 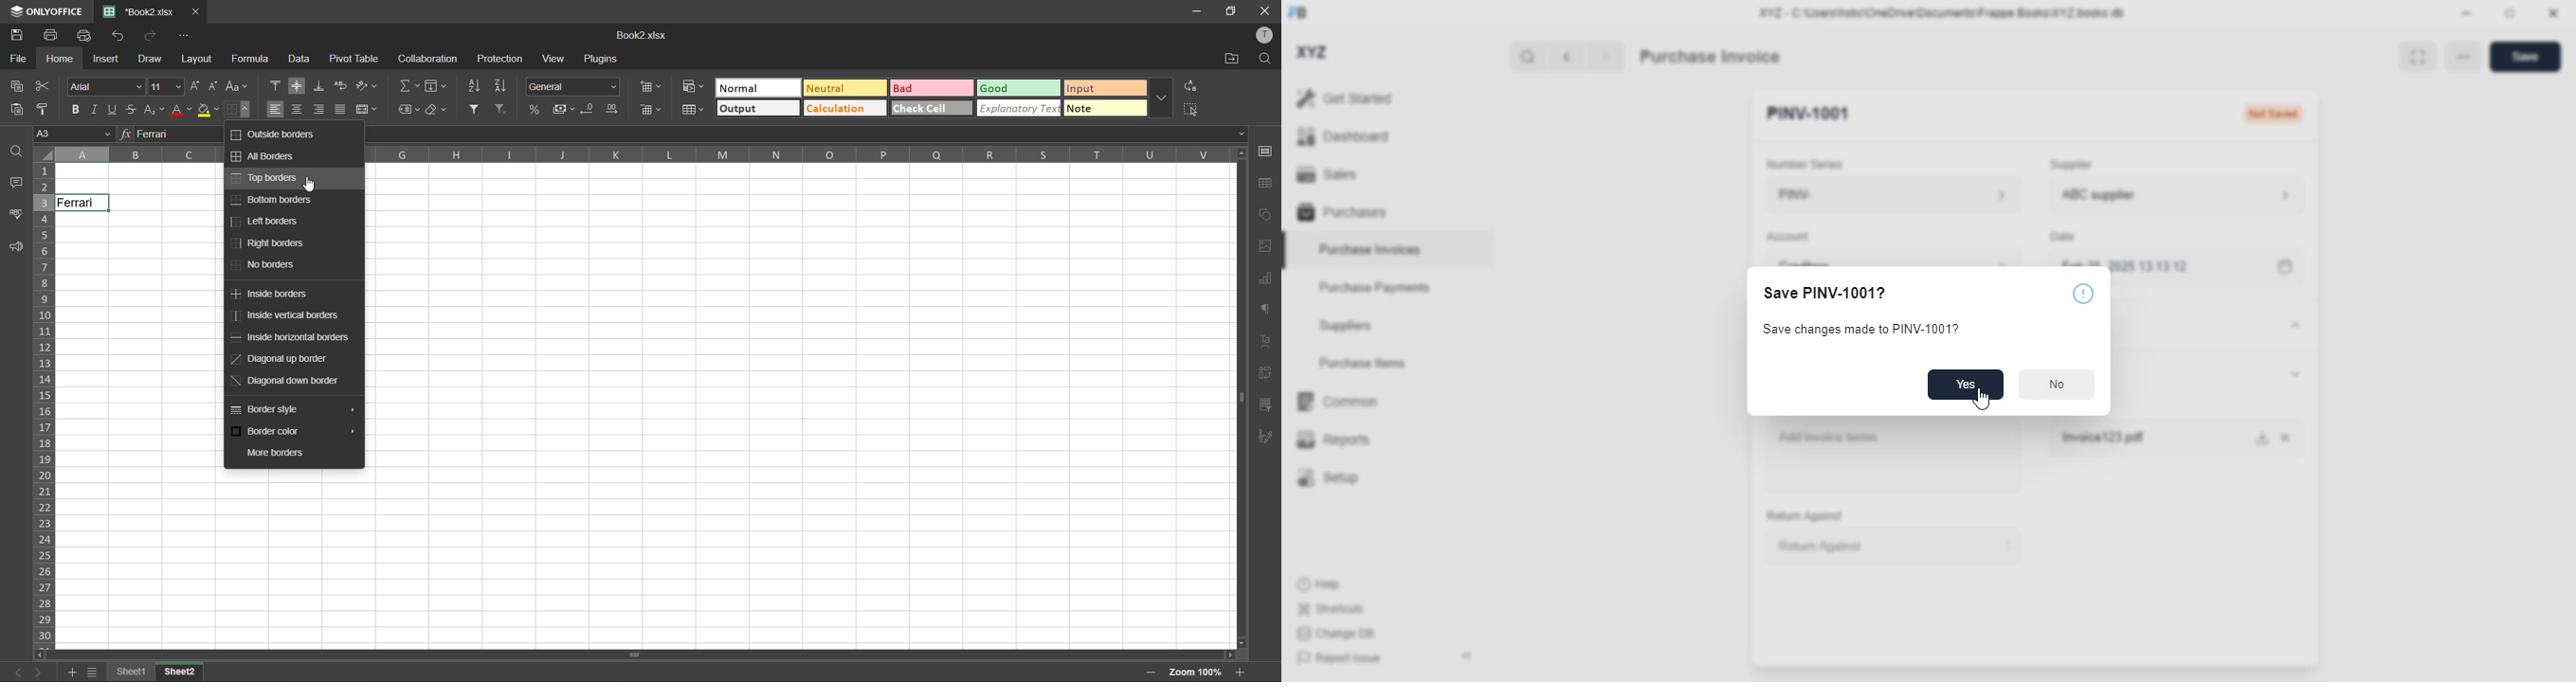 What do you see at coordinates (1267, 152) in the screenshot?
I see `cell setting` at bounding box center [1267, 152].